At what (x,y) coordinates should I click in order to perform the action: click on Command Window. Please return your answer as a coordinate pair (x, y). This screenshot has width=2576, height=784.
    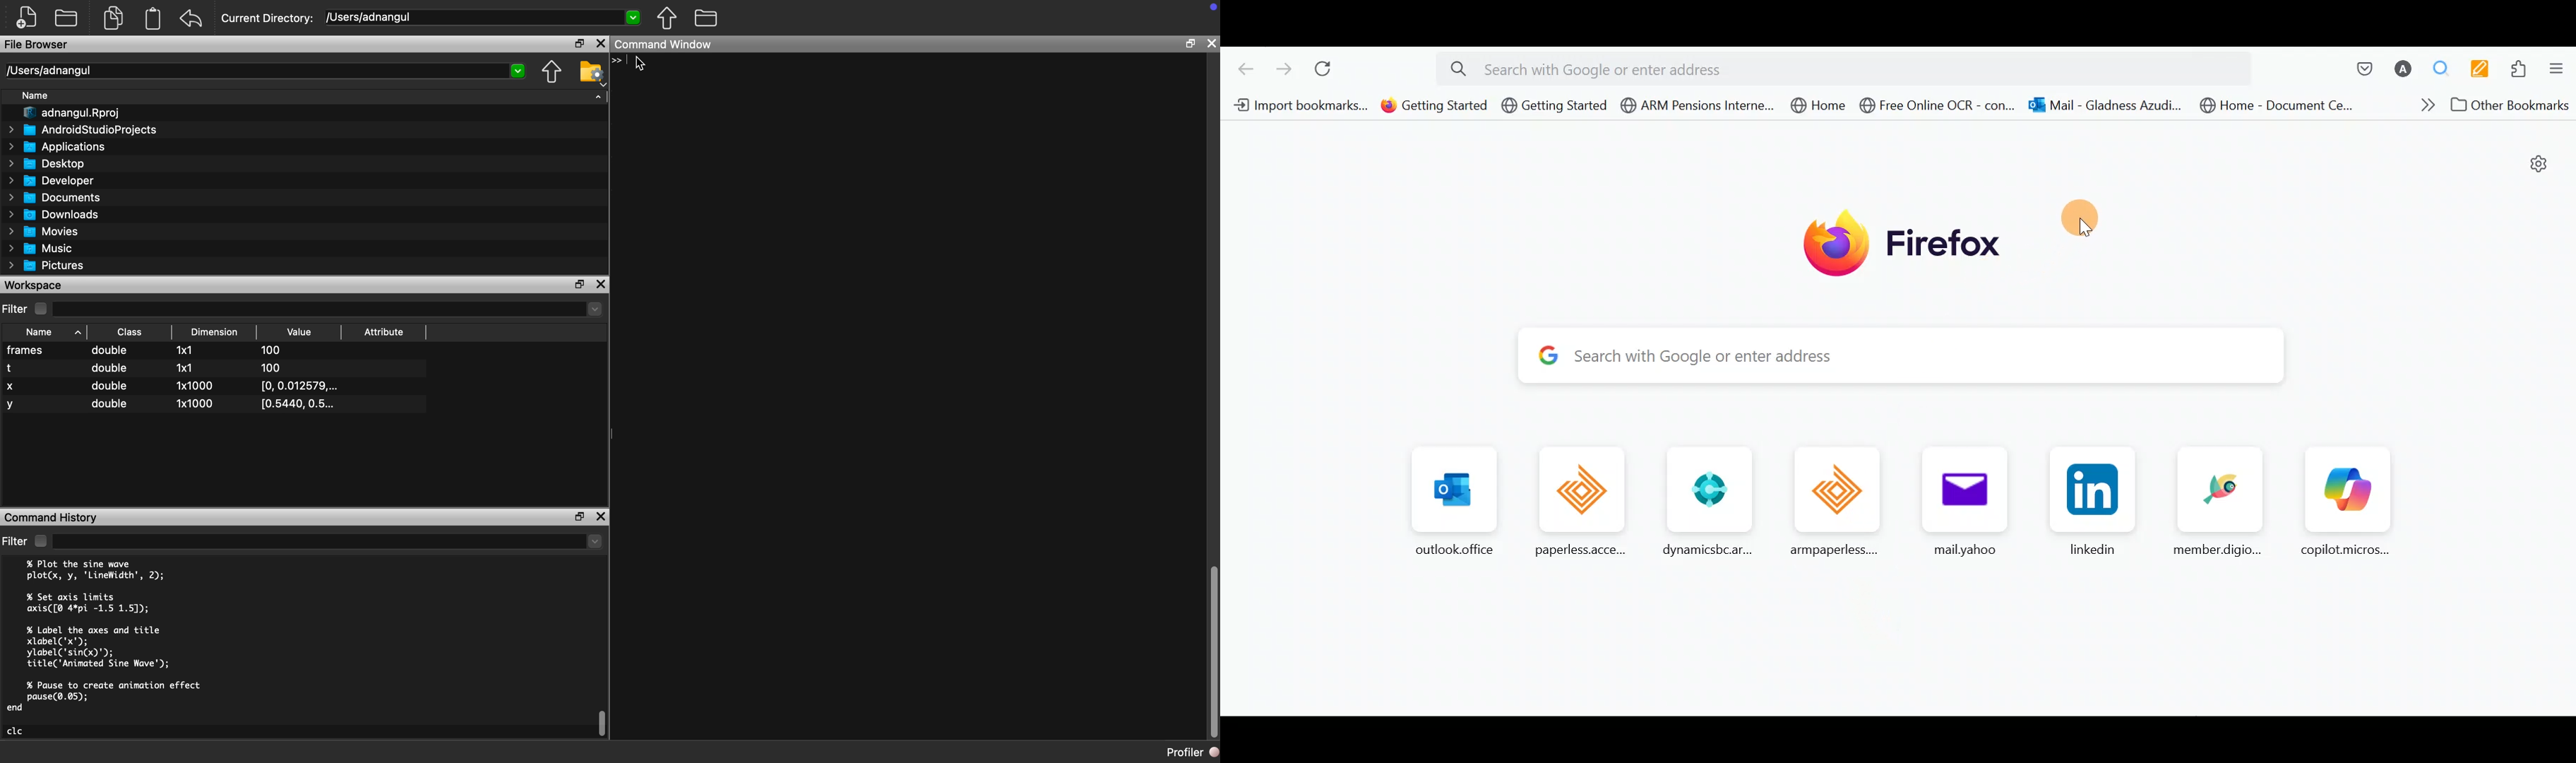
    Looking at the image, I should click on (666, 46).